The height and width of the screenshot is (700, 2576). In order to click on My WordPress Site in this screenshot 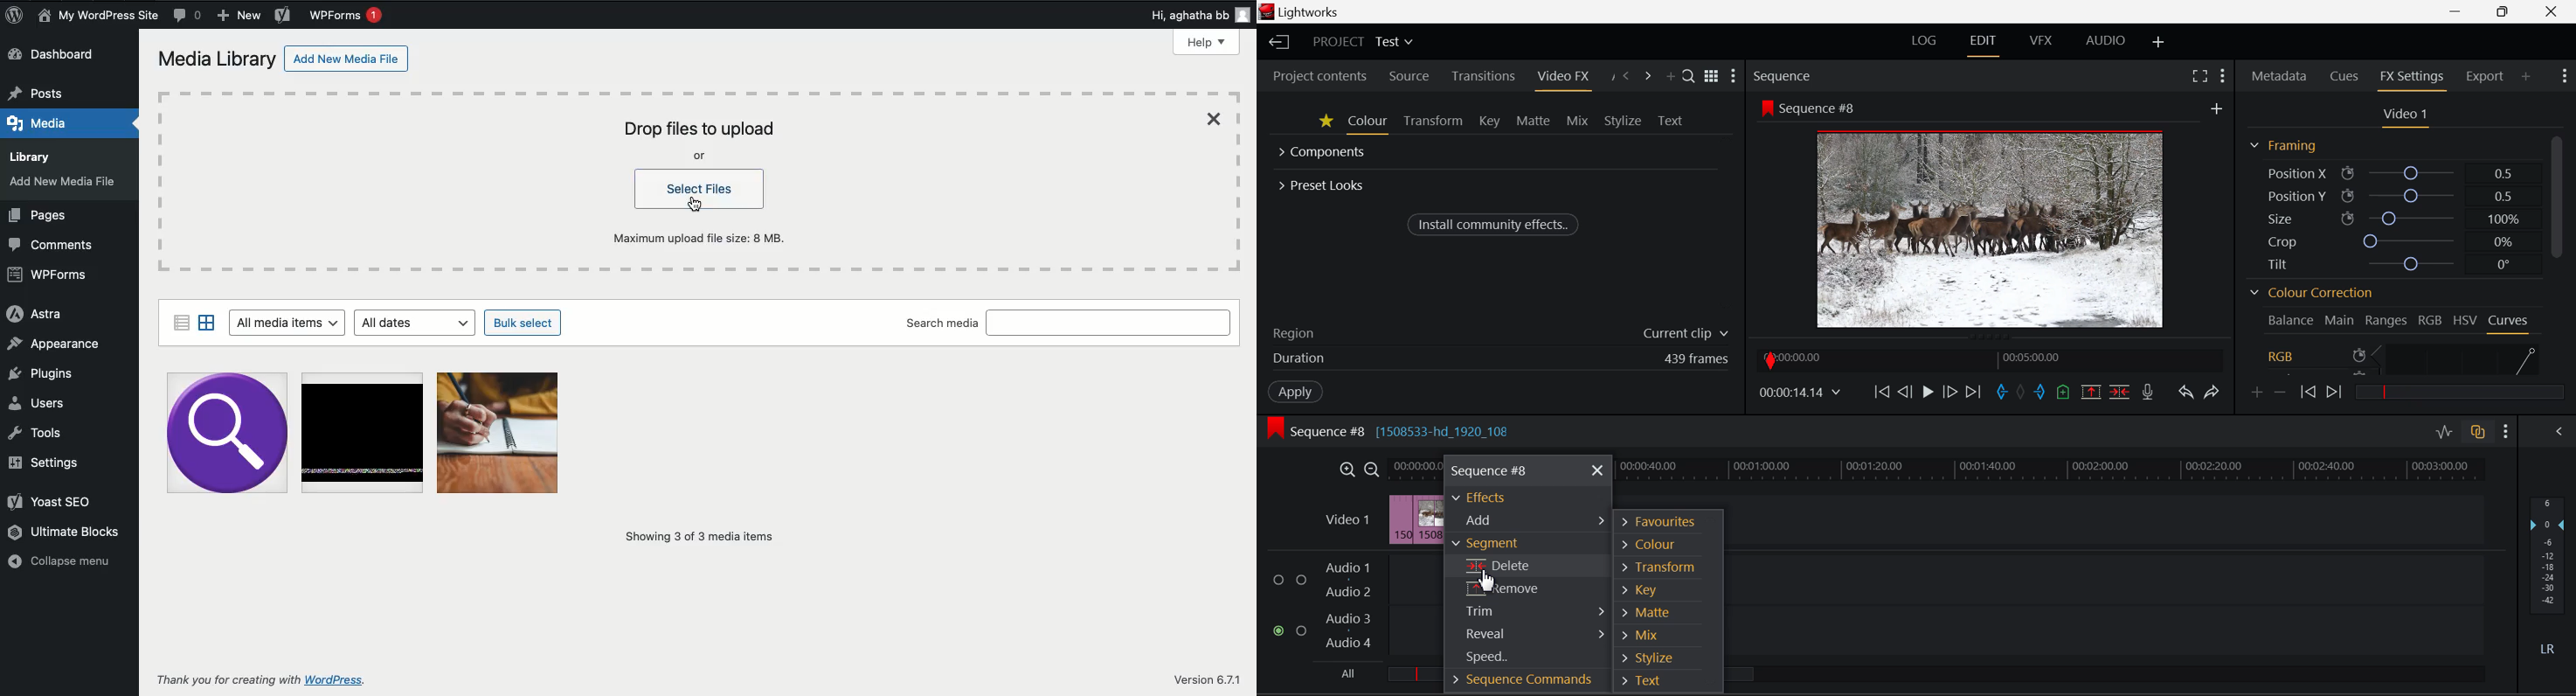, I will do `click(98, 17)`.